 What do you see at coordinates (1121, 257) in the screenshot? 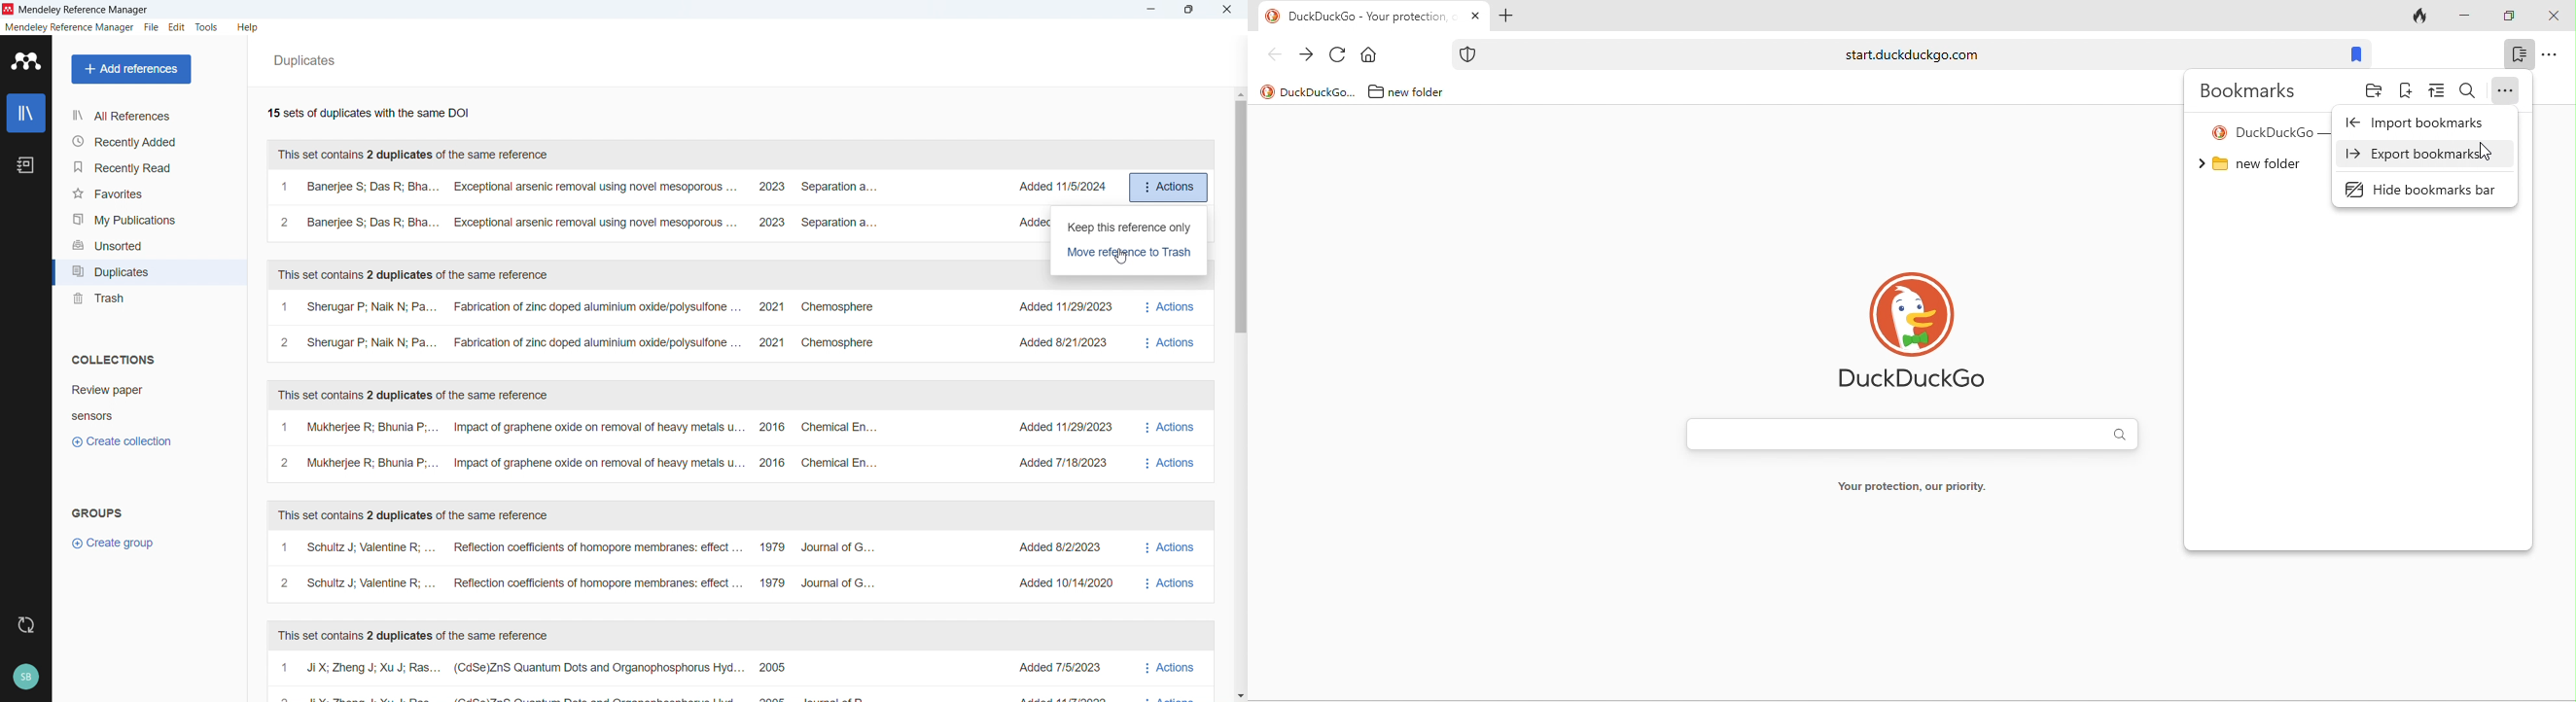
I see `cursor ` at bounding box center [1121, 257].